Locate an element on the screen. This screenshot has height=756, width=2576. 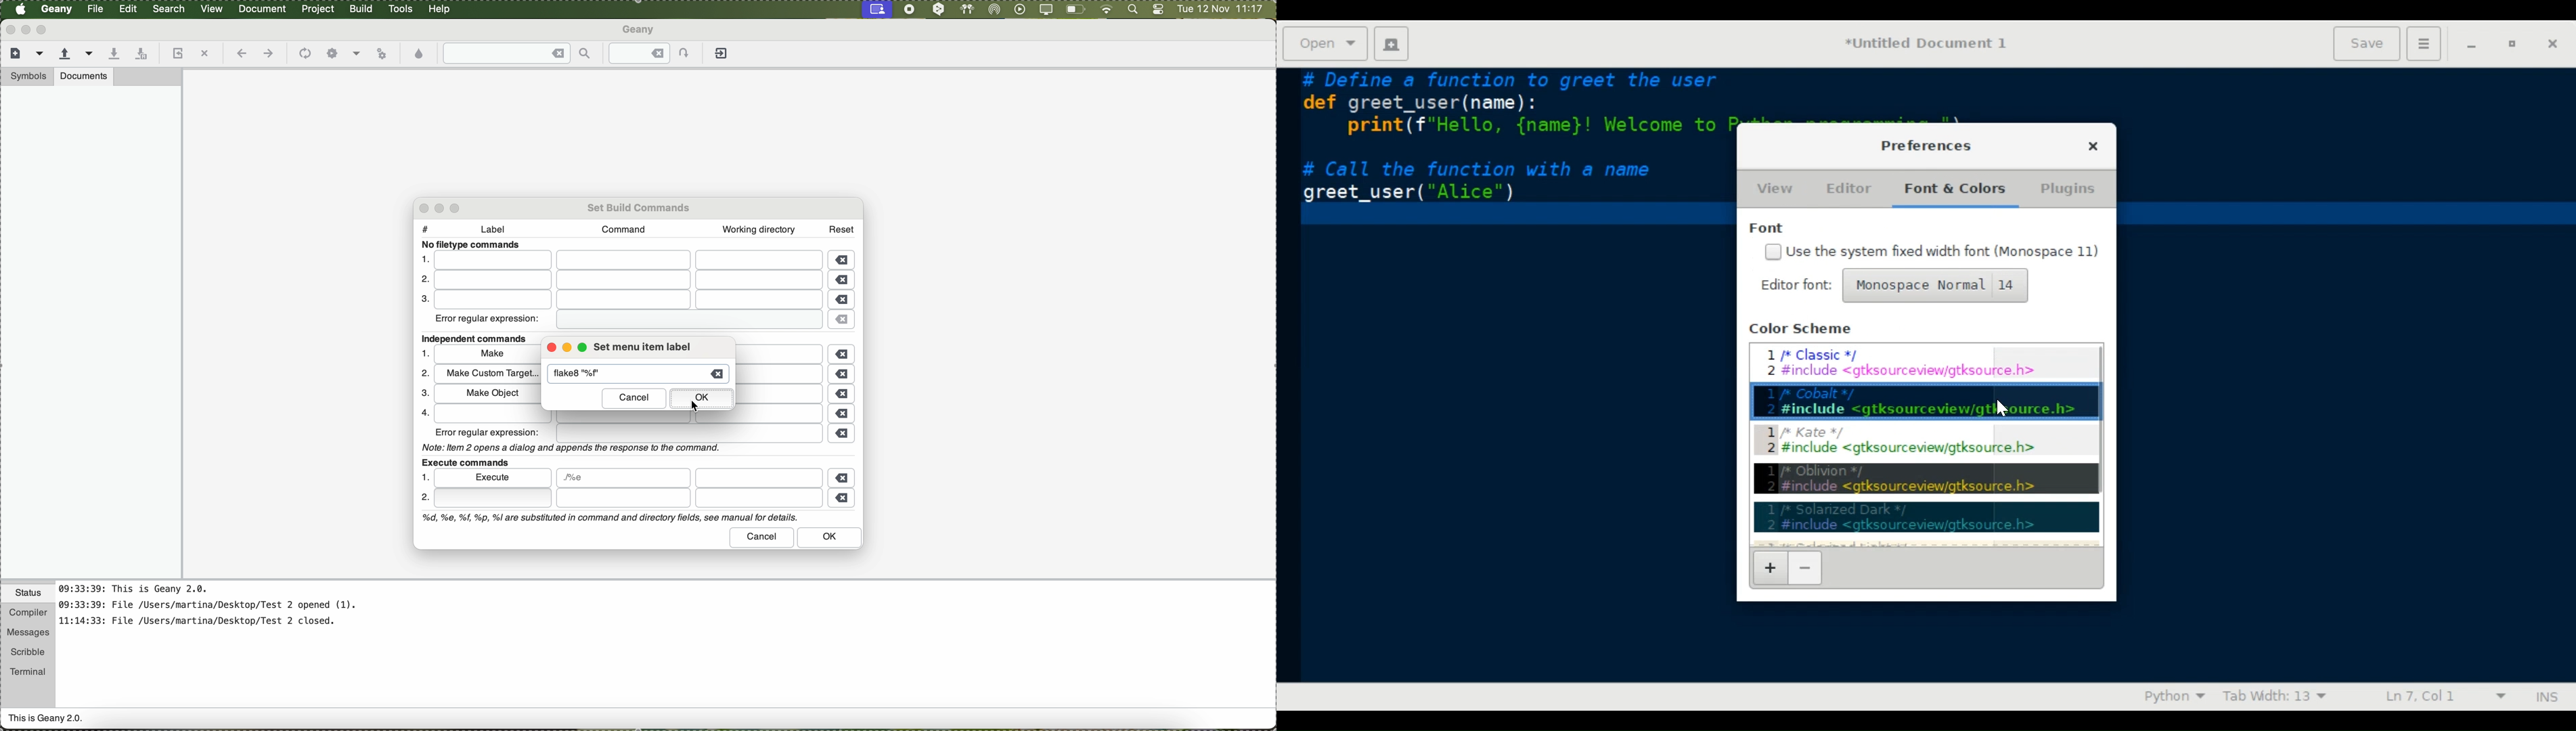
close the current file is located at coordinates (204, 54).